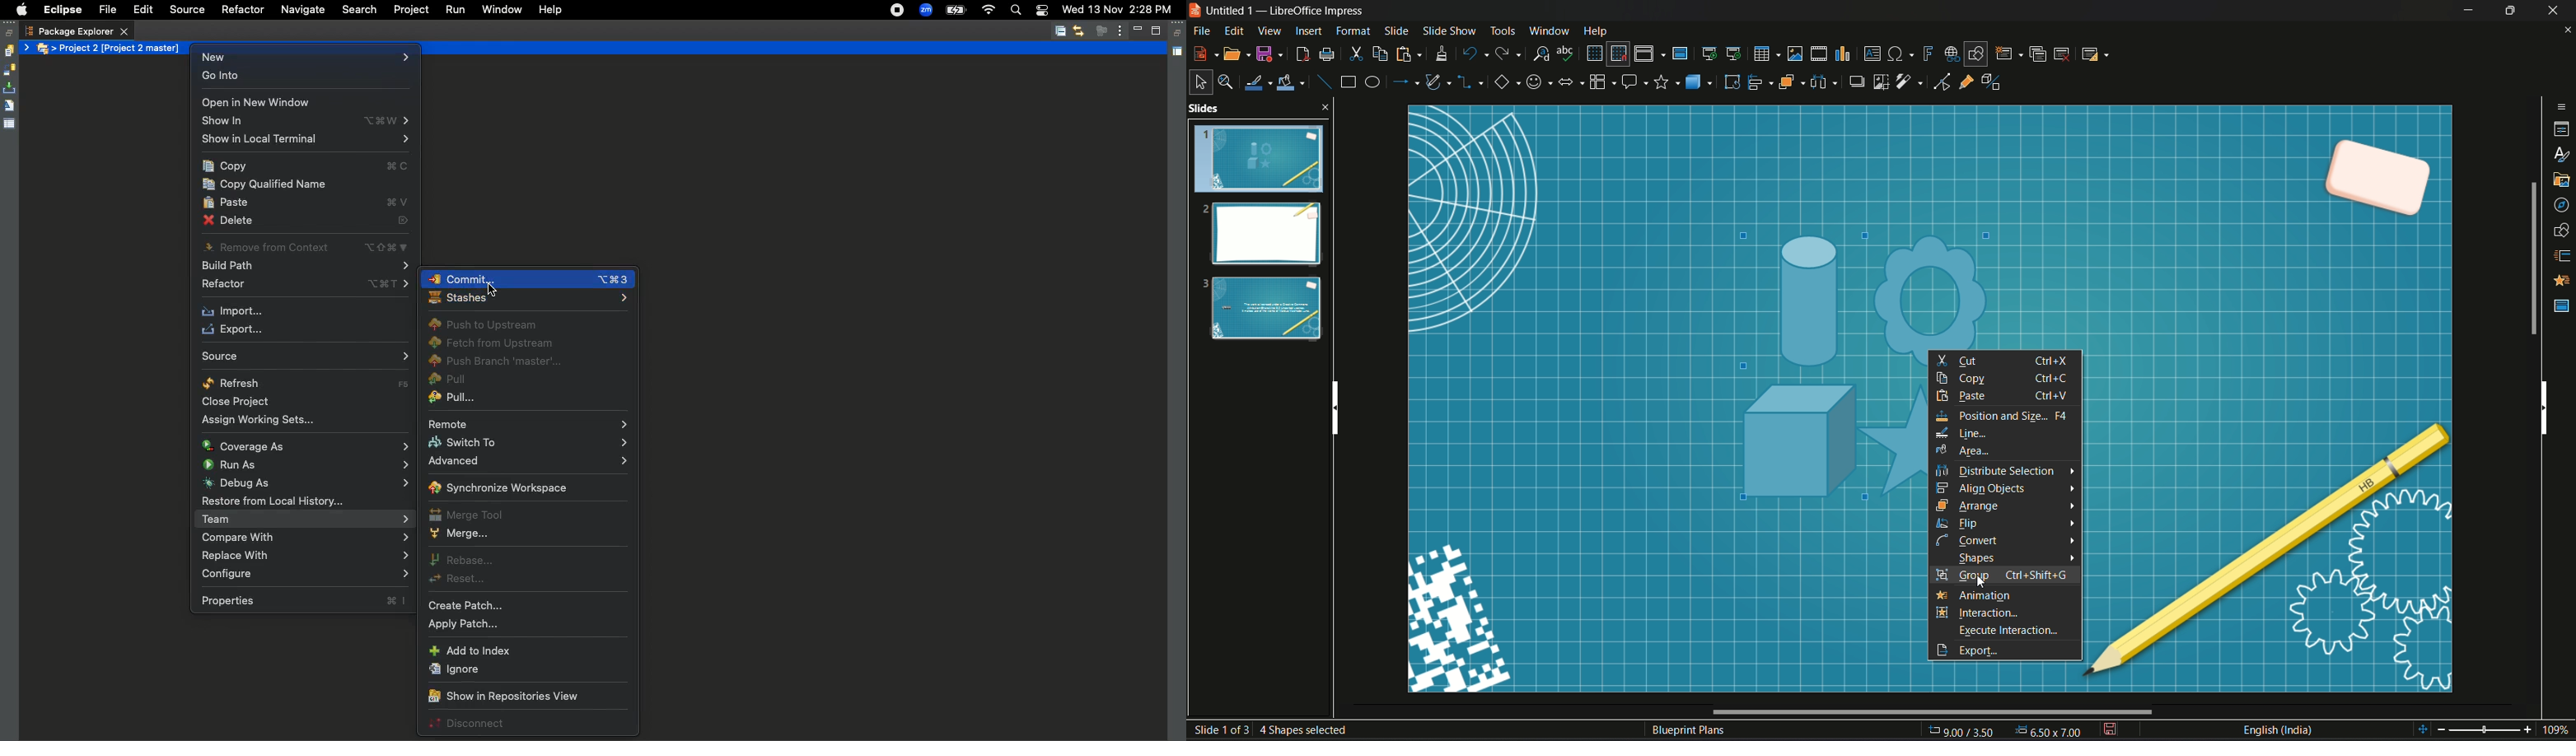  I want to click on insert fontwork text, so click(1927, 52).